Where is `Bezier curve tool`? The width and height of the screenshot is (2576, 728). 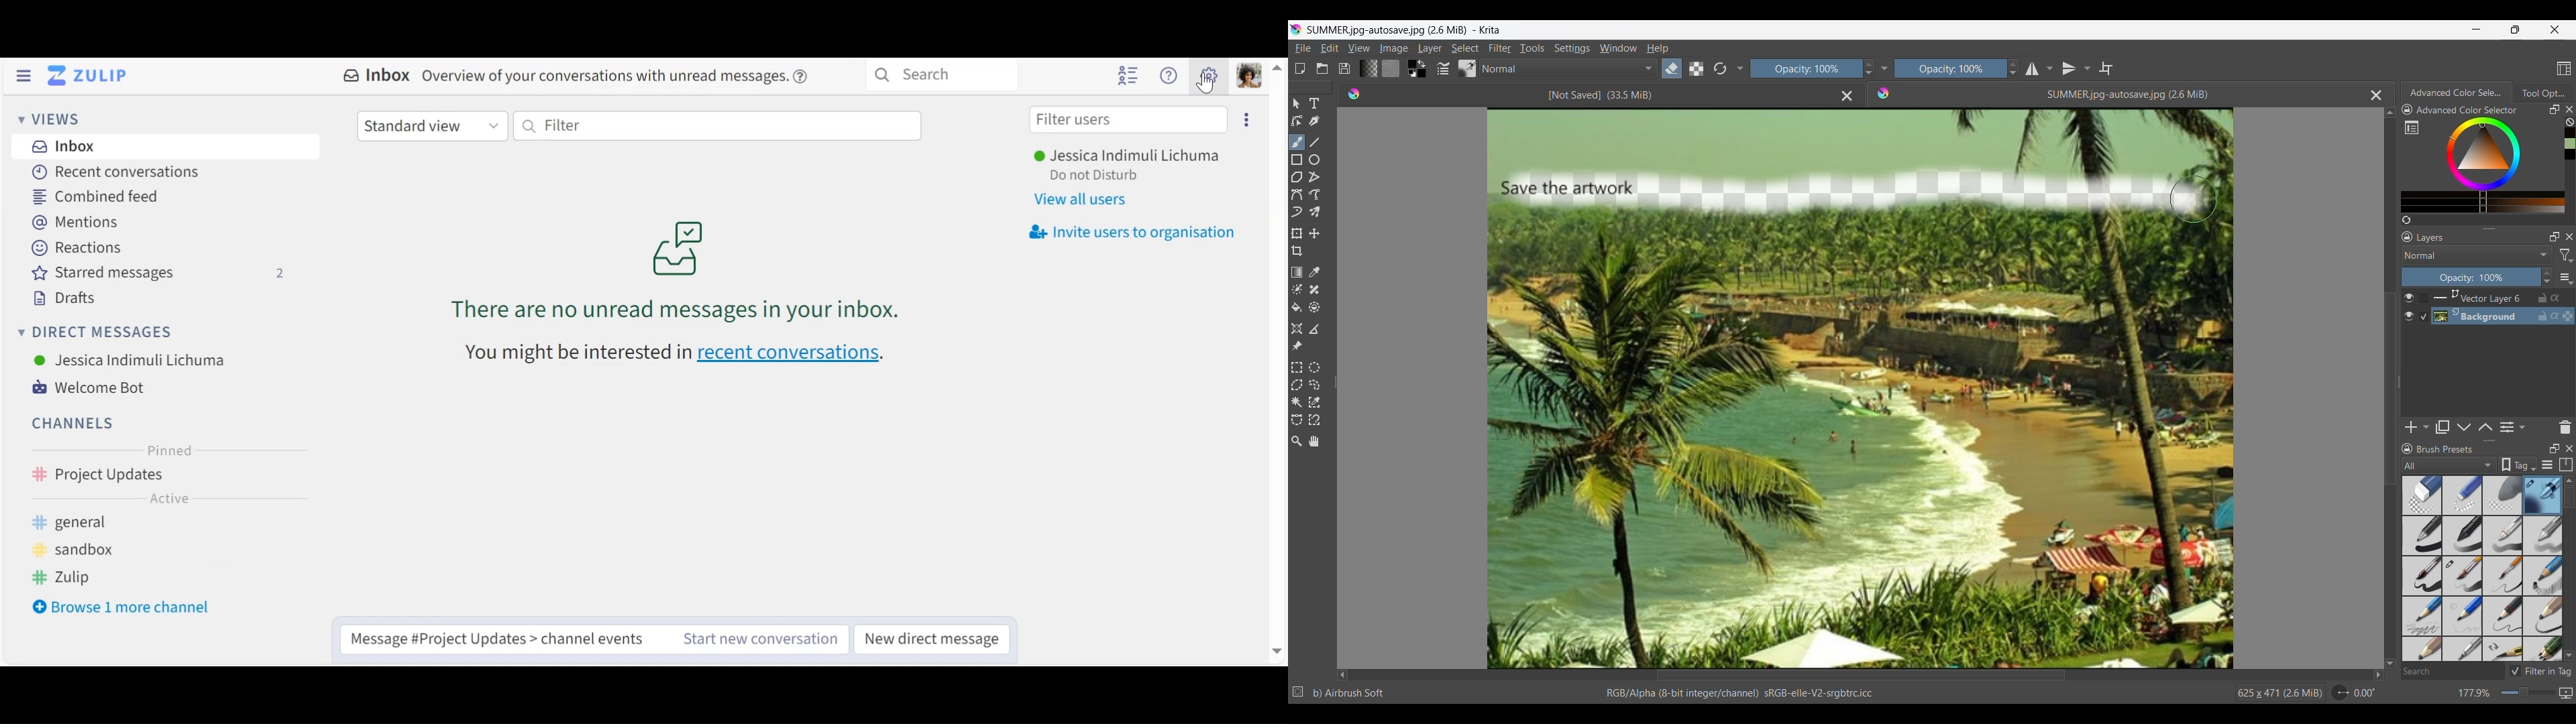
Bezier curve tool is located at coordinates (1297, 194).